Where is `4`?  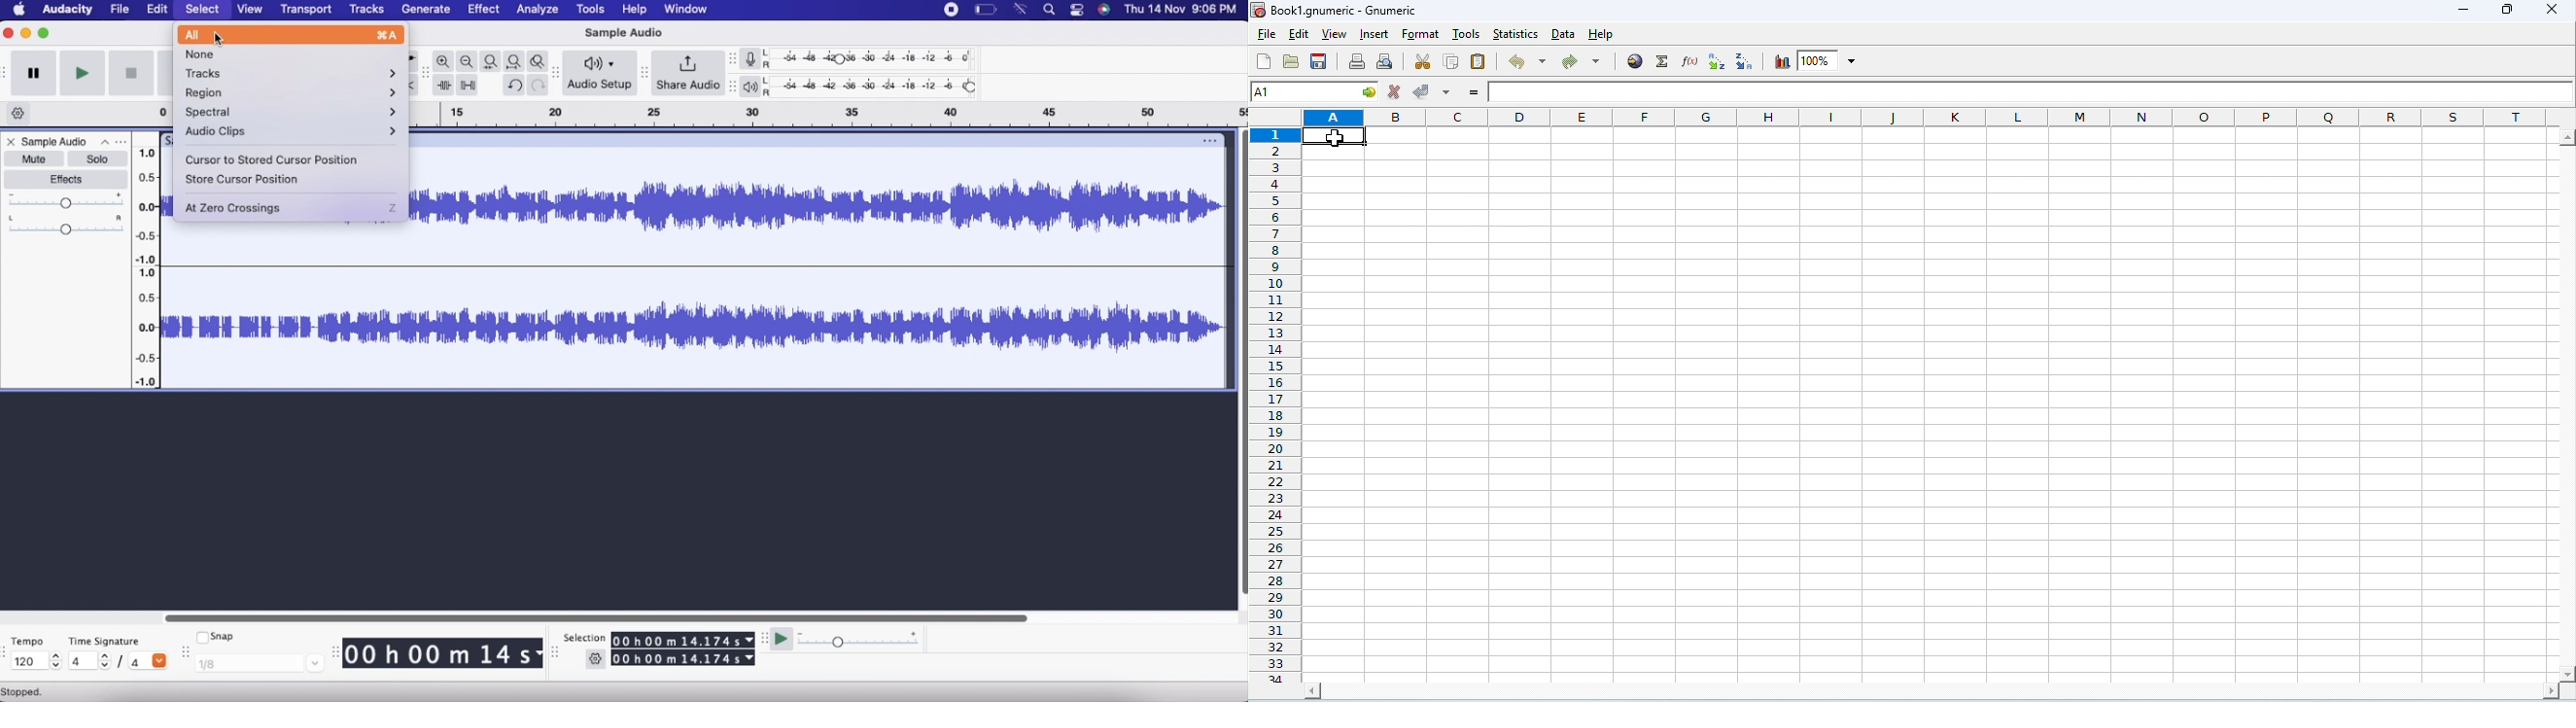
4 is located at coordinates (91, 662).